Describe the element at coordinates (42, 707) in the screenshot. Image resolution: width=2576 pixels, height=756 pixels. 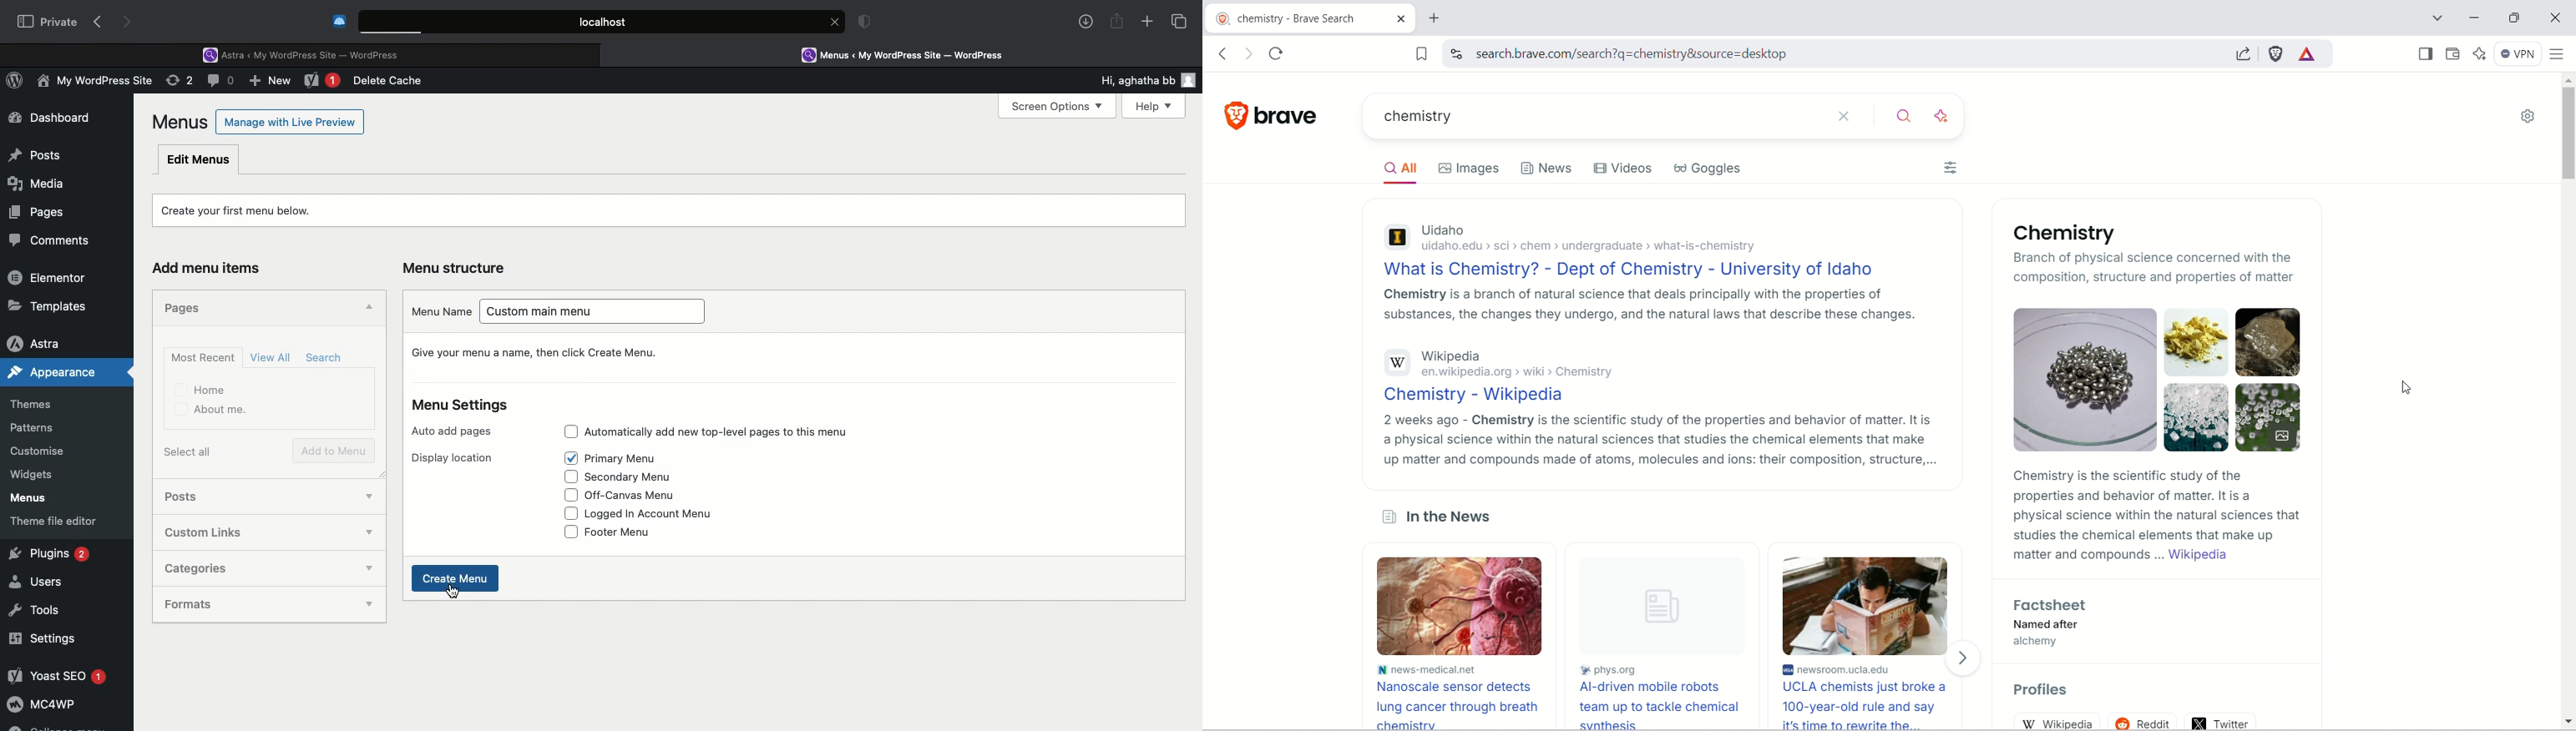
I see `MC4WP` at that location.